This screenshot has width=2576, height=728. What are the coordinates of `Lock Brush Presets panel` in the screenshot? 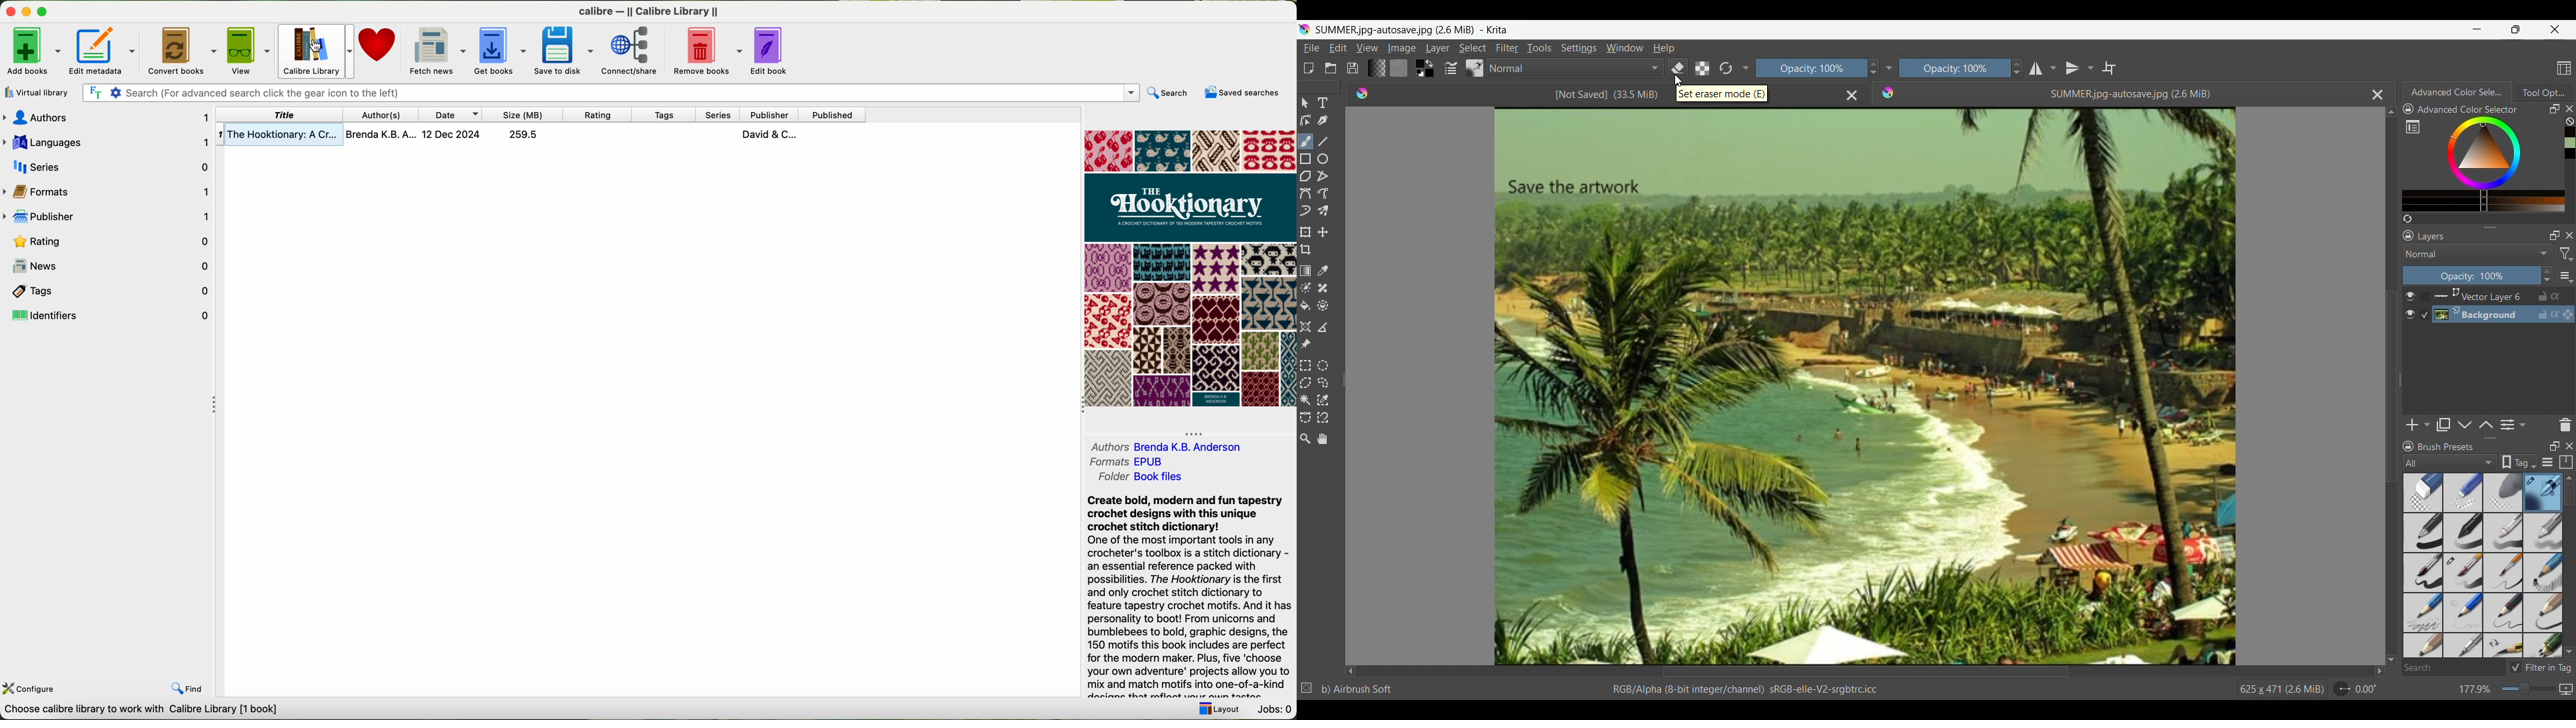 It's located at (2409, 448).